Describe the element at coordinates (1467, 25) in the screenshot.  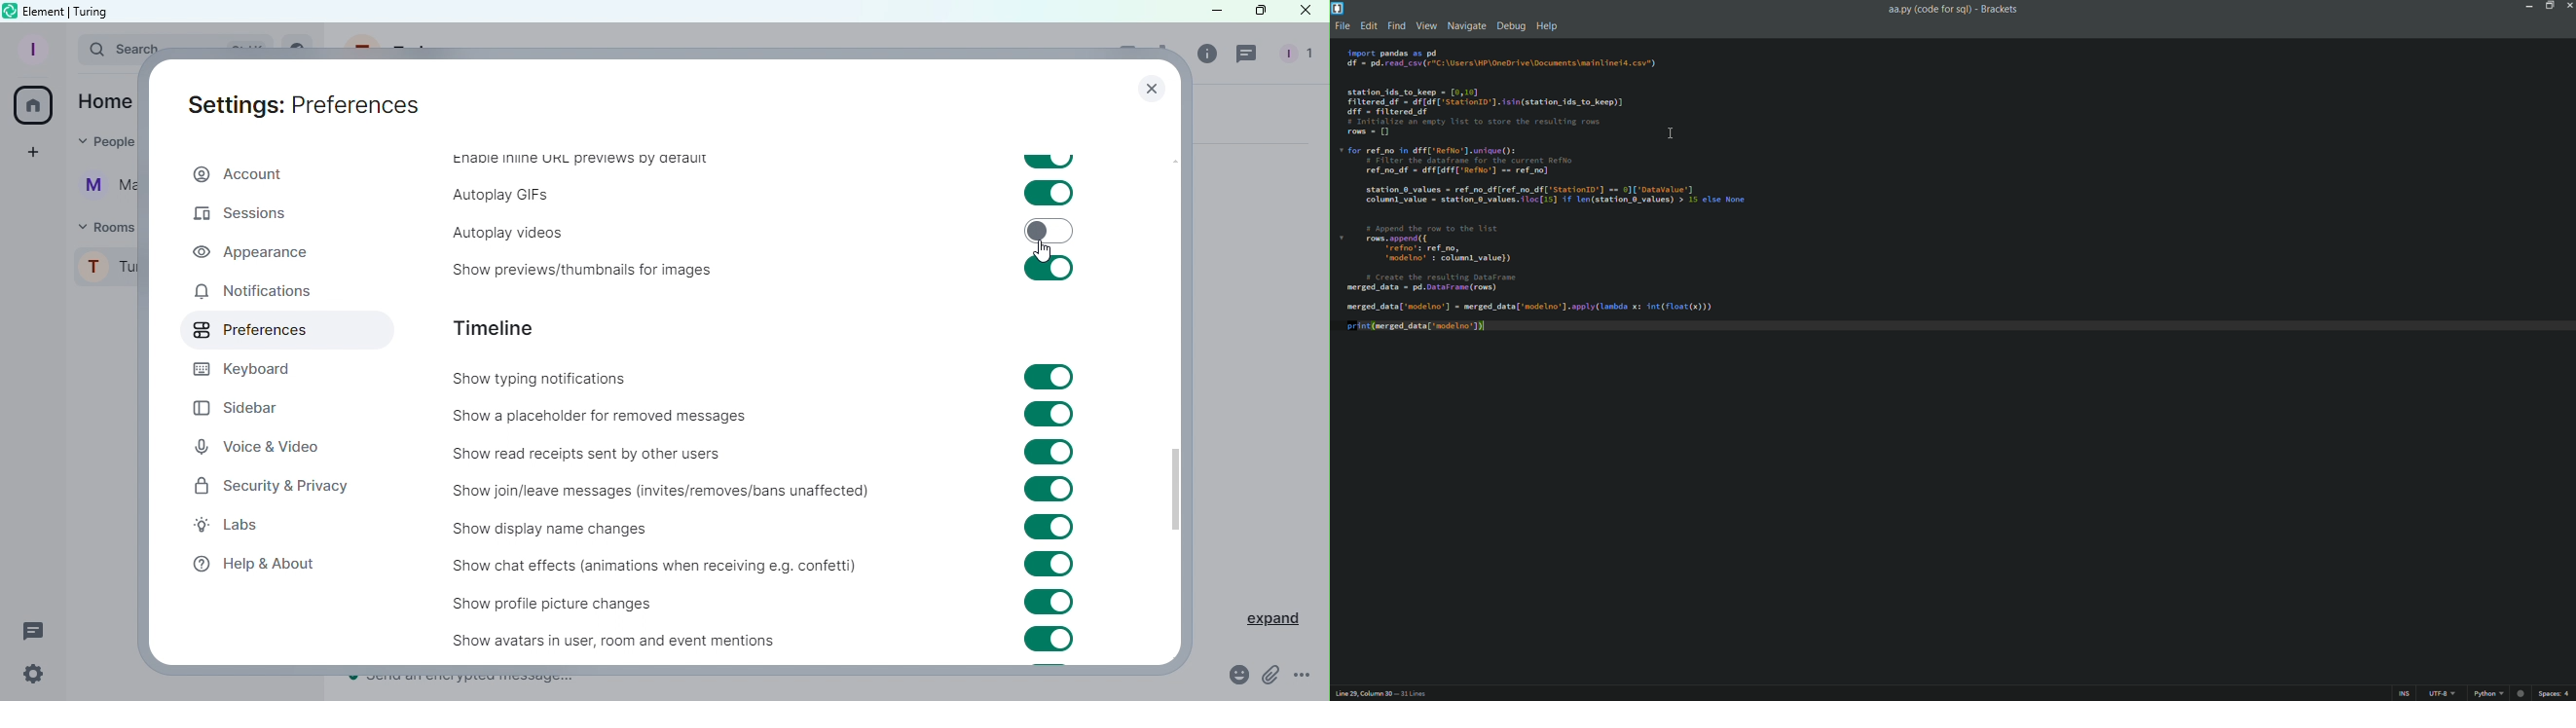
I see `navigate menu` at that location.